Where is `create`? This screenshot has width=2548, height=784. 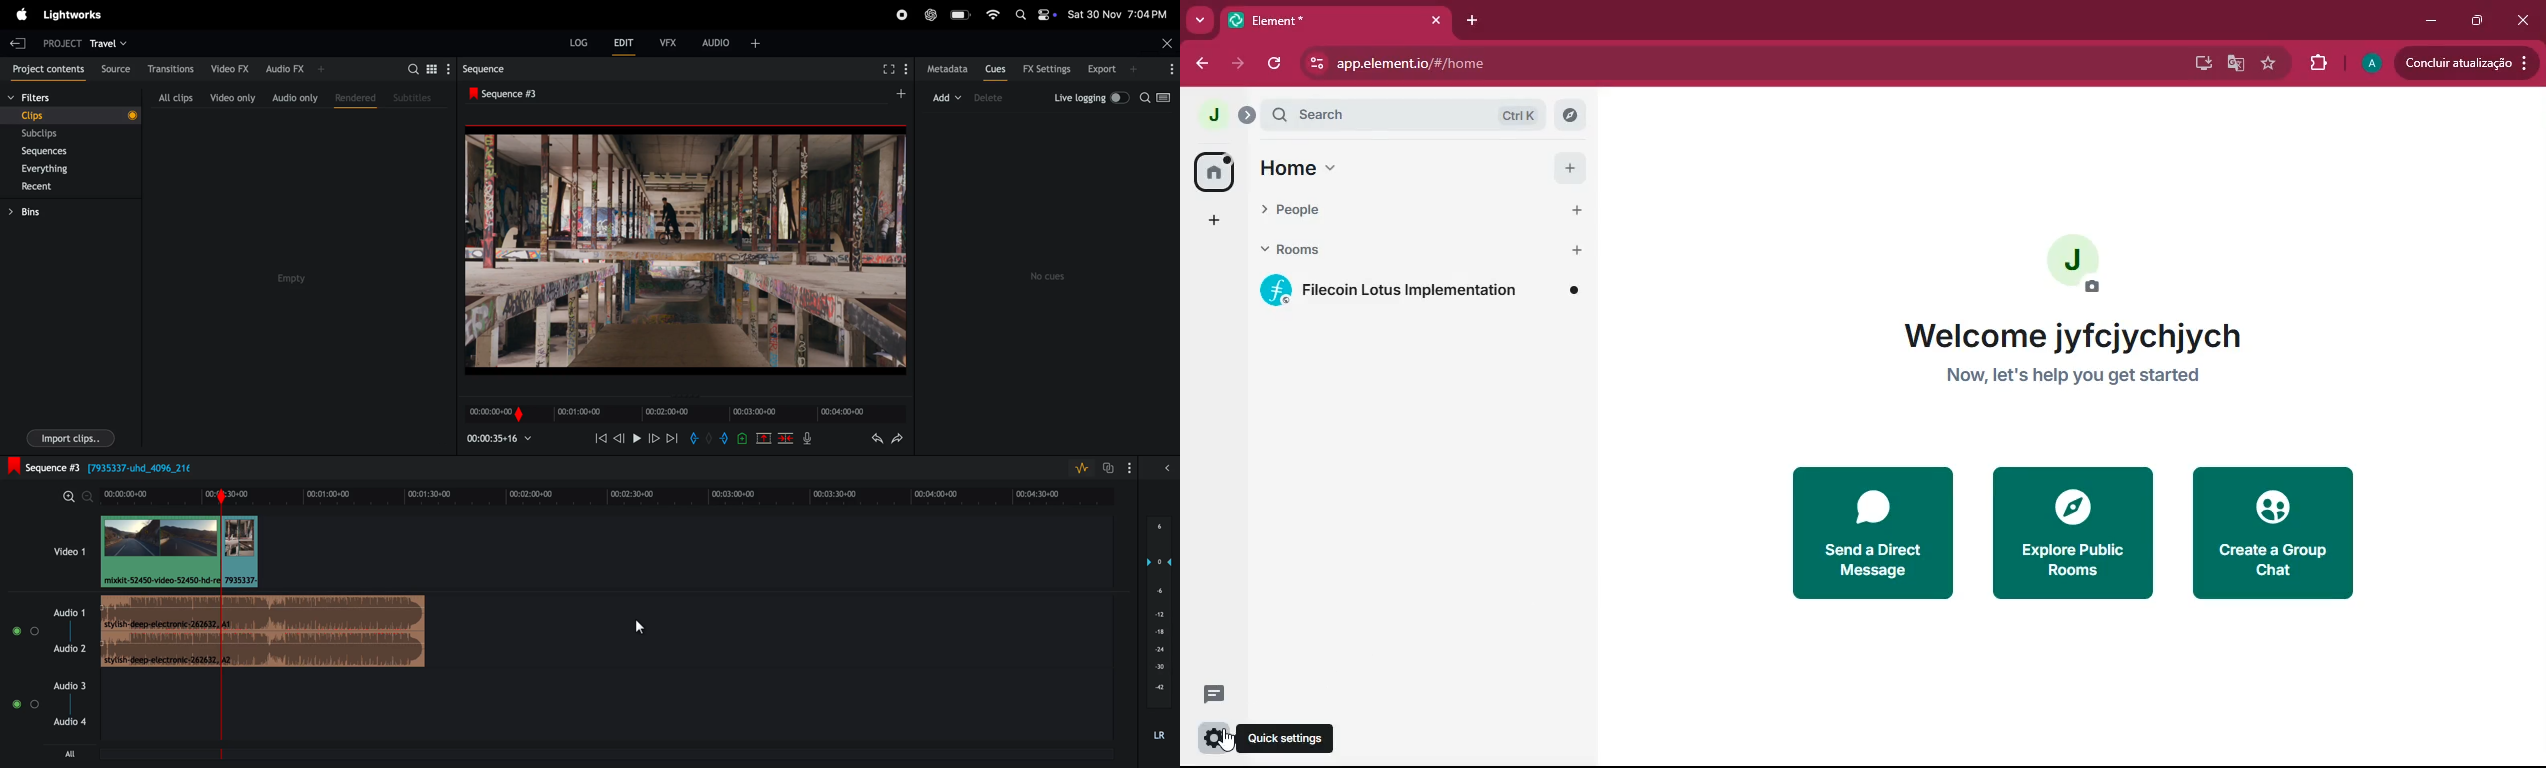 create is located at coordinates (2270, 533).